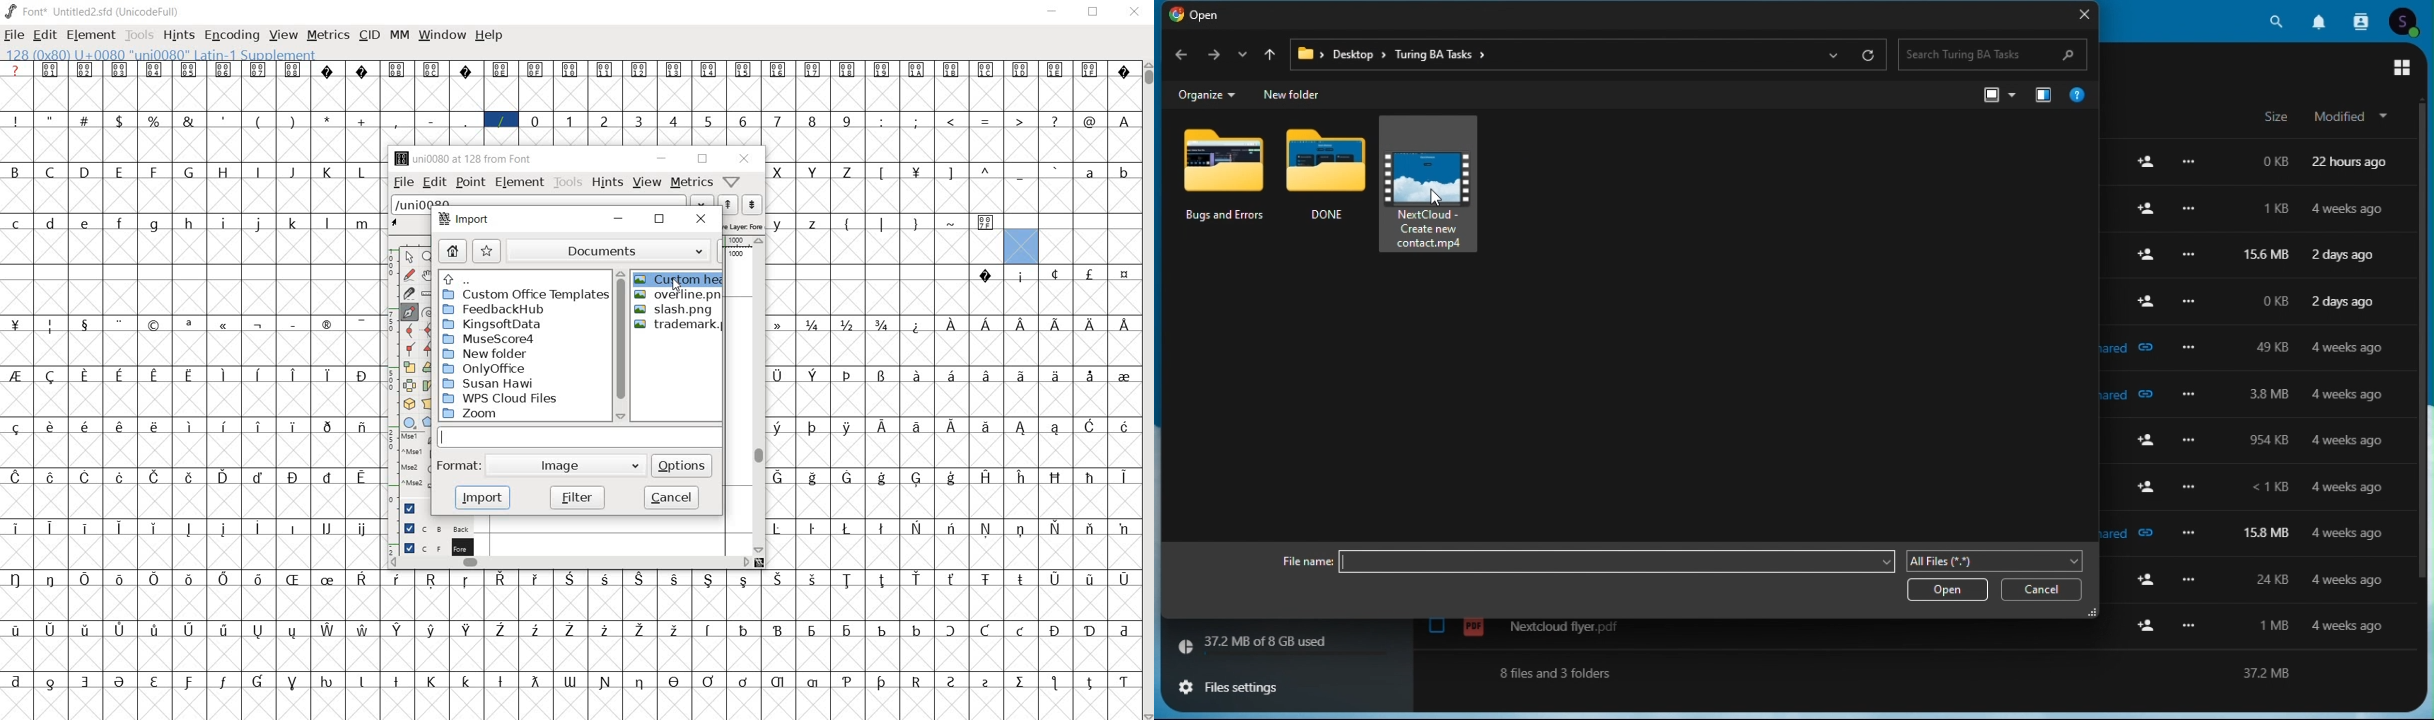 Image resolution: width=2436 pixels, height=728 pixels. What do you see at coordinates (986, 69) in the screenshot?
I see `glyph` at bounding box center [986, 69].